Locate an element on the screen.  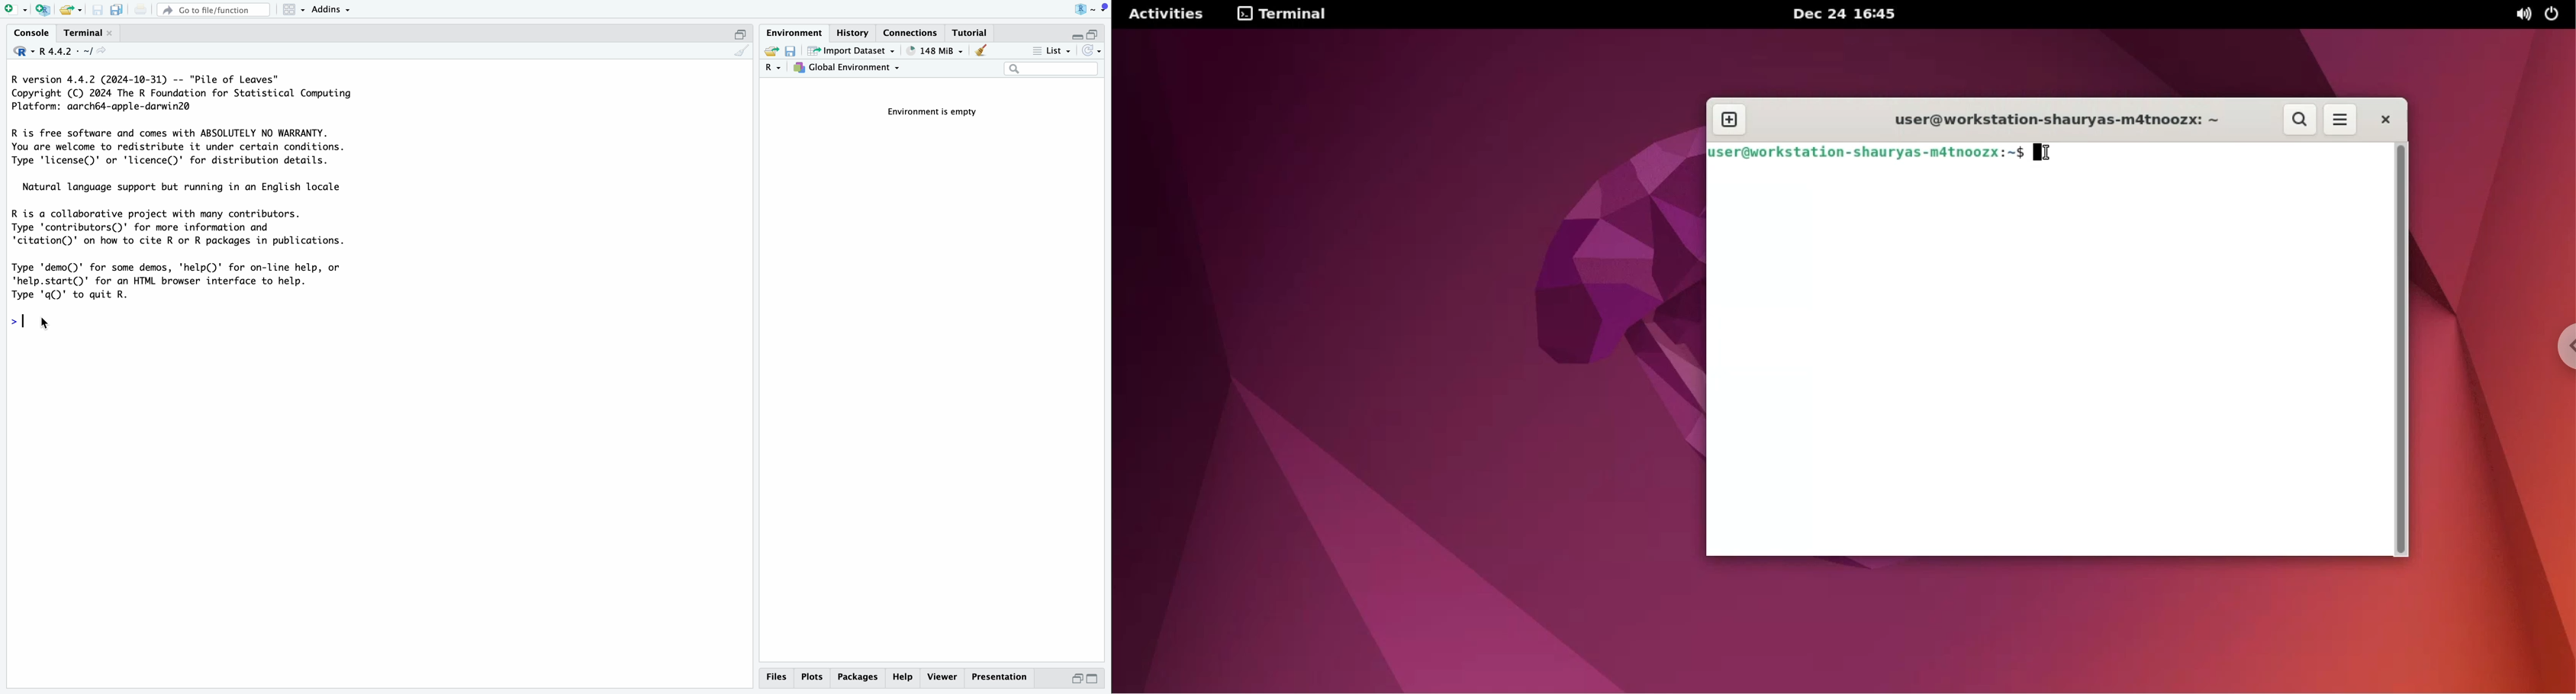
save current document is located at coordinates (98, 9).